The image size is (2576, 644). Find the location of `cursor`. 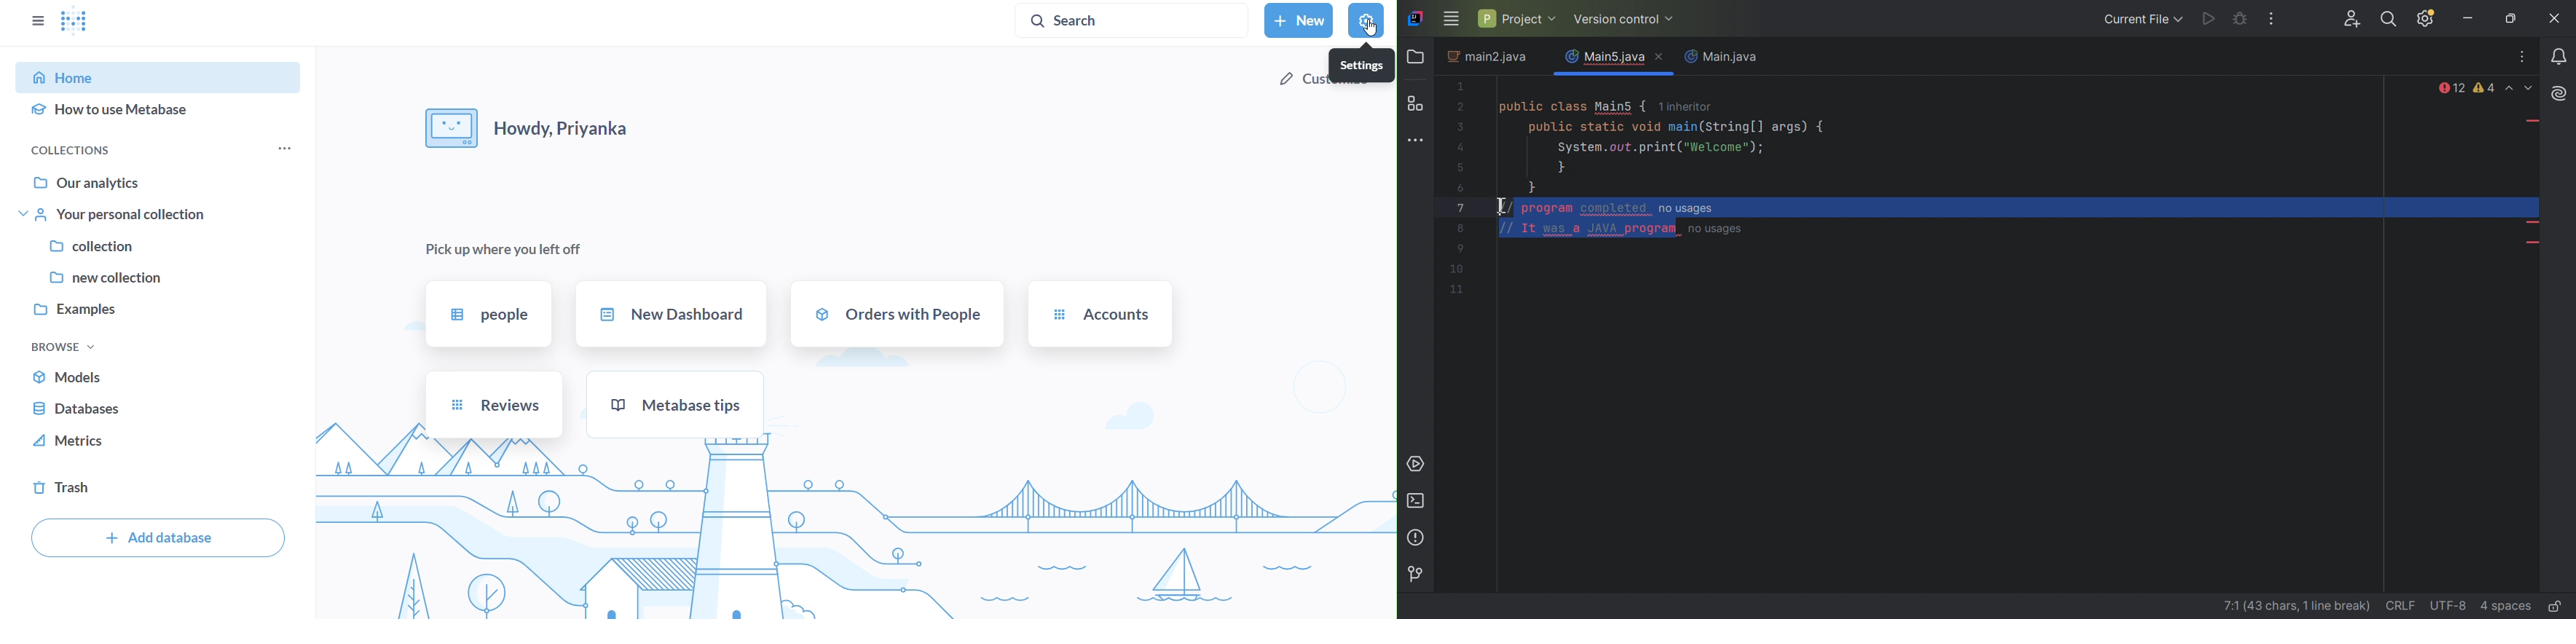

cursor is located at coordinates (1372, 29).